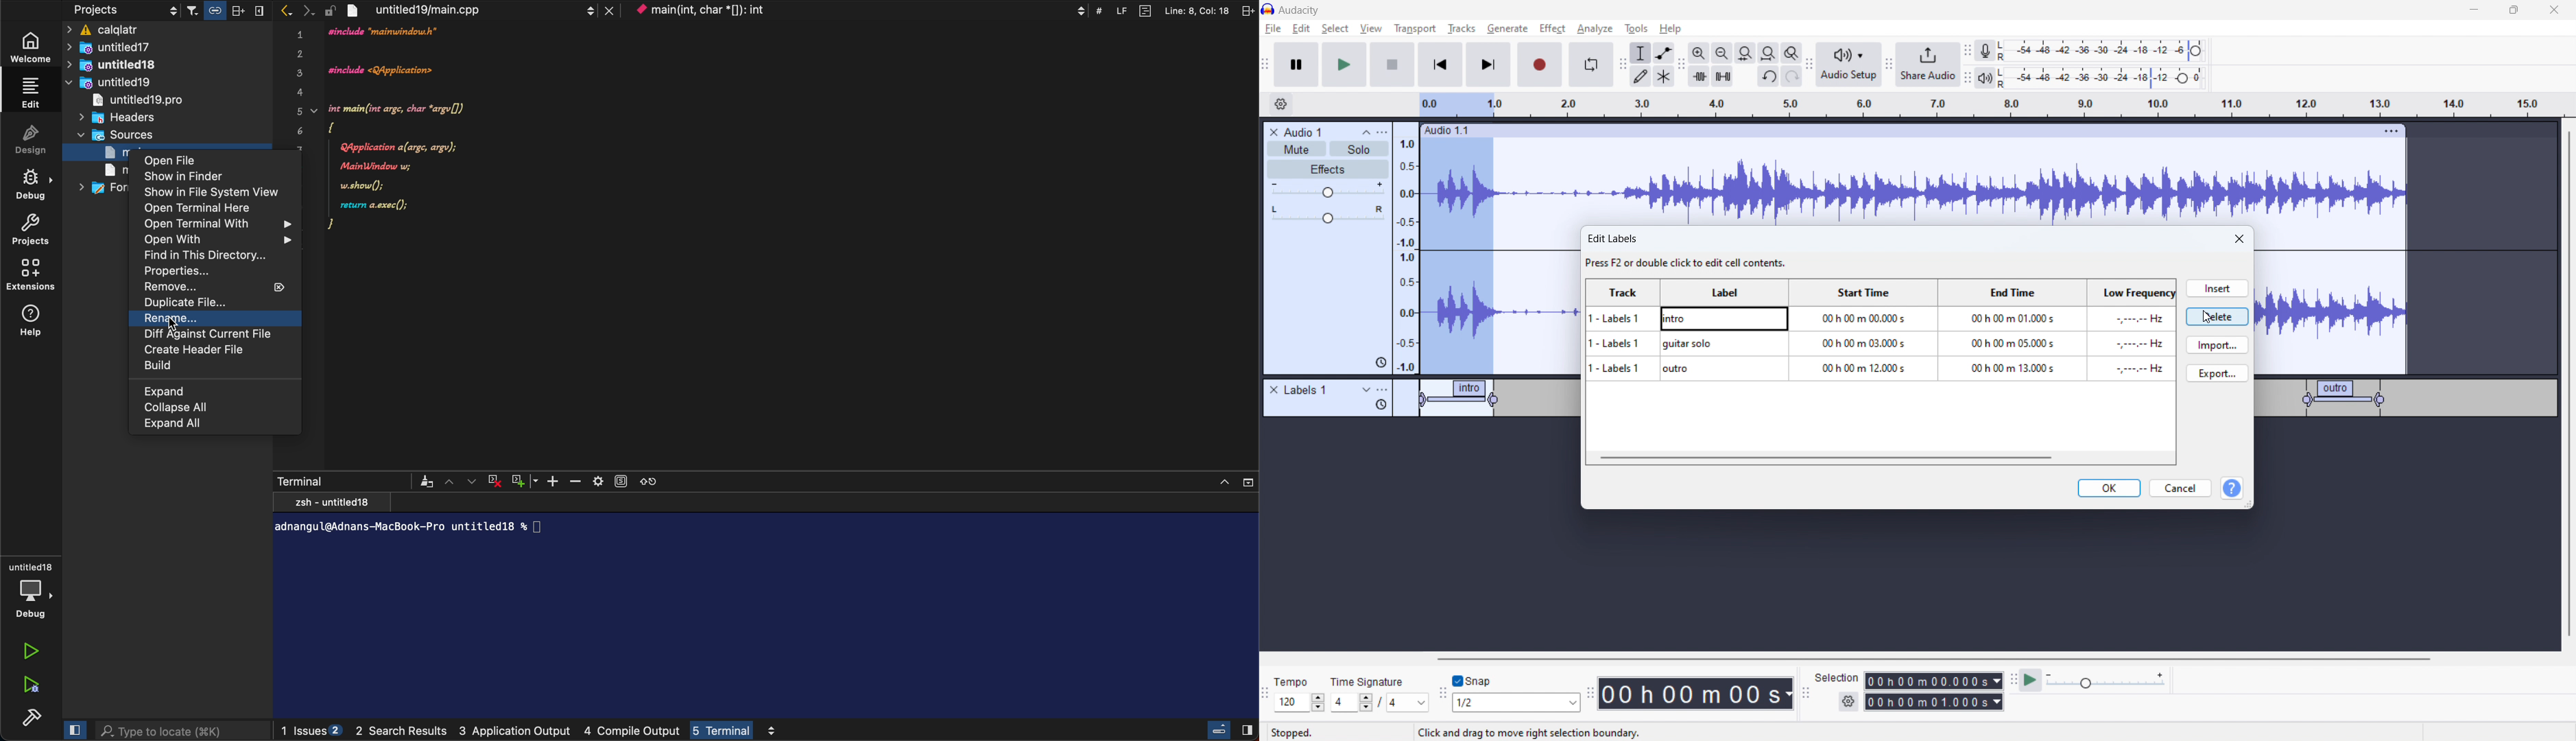 The height and width of the screenshot is (756, 2576). I want to click on playback speed, so click(2105, 680).